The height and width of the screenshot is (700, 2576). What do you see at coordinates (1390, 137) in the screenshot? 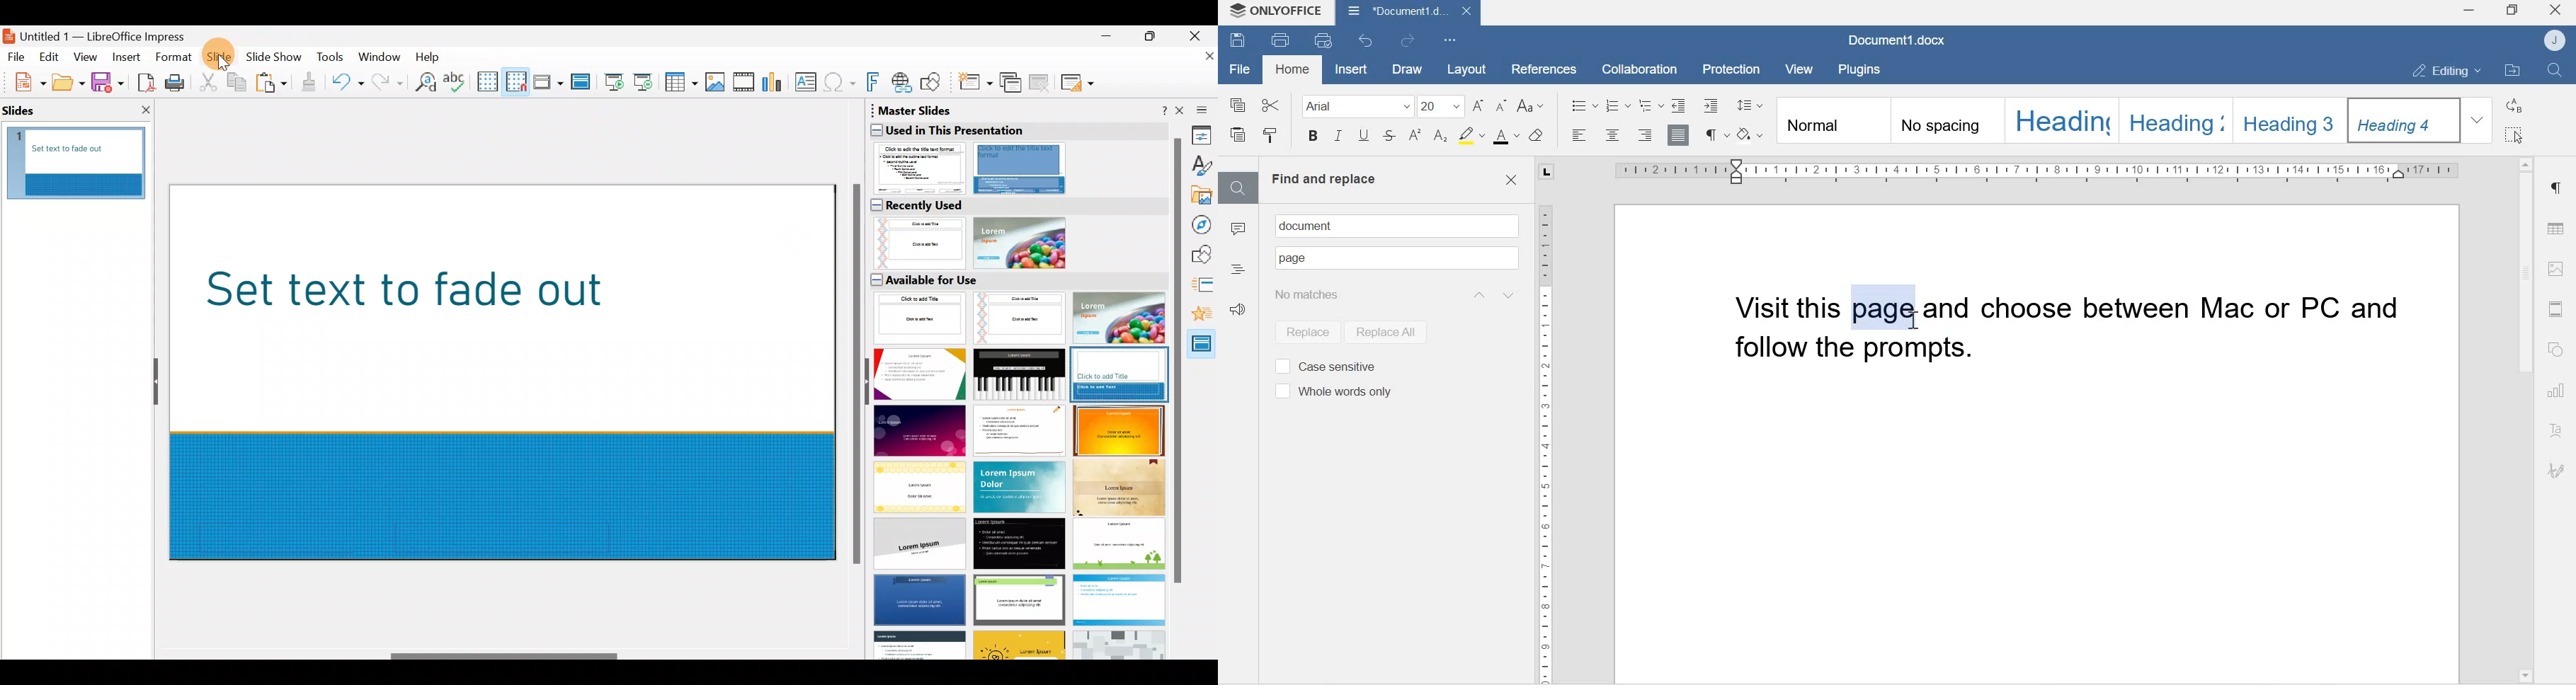
I see `Strikethrough` at bounding box center [1390, 137].